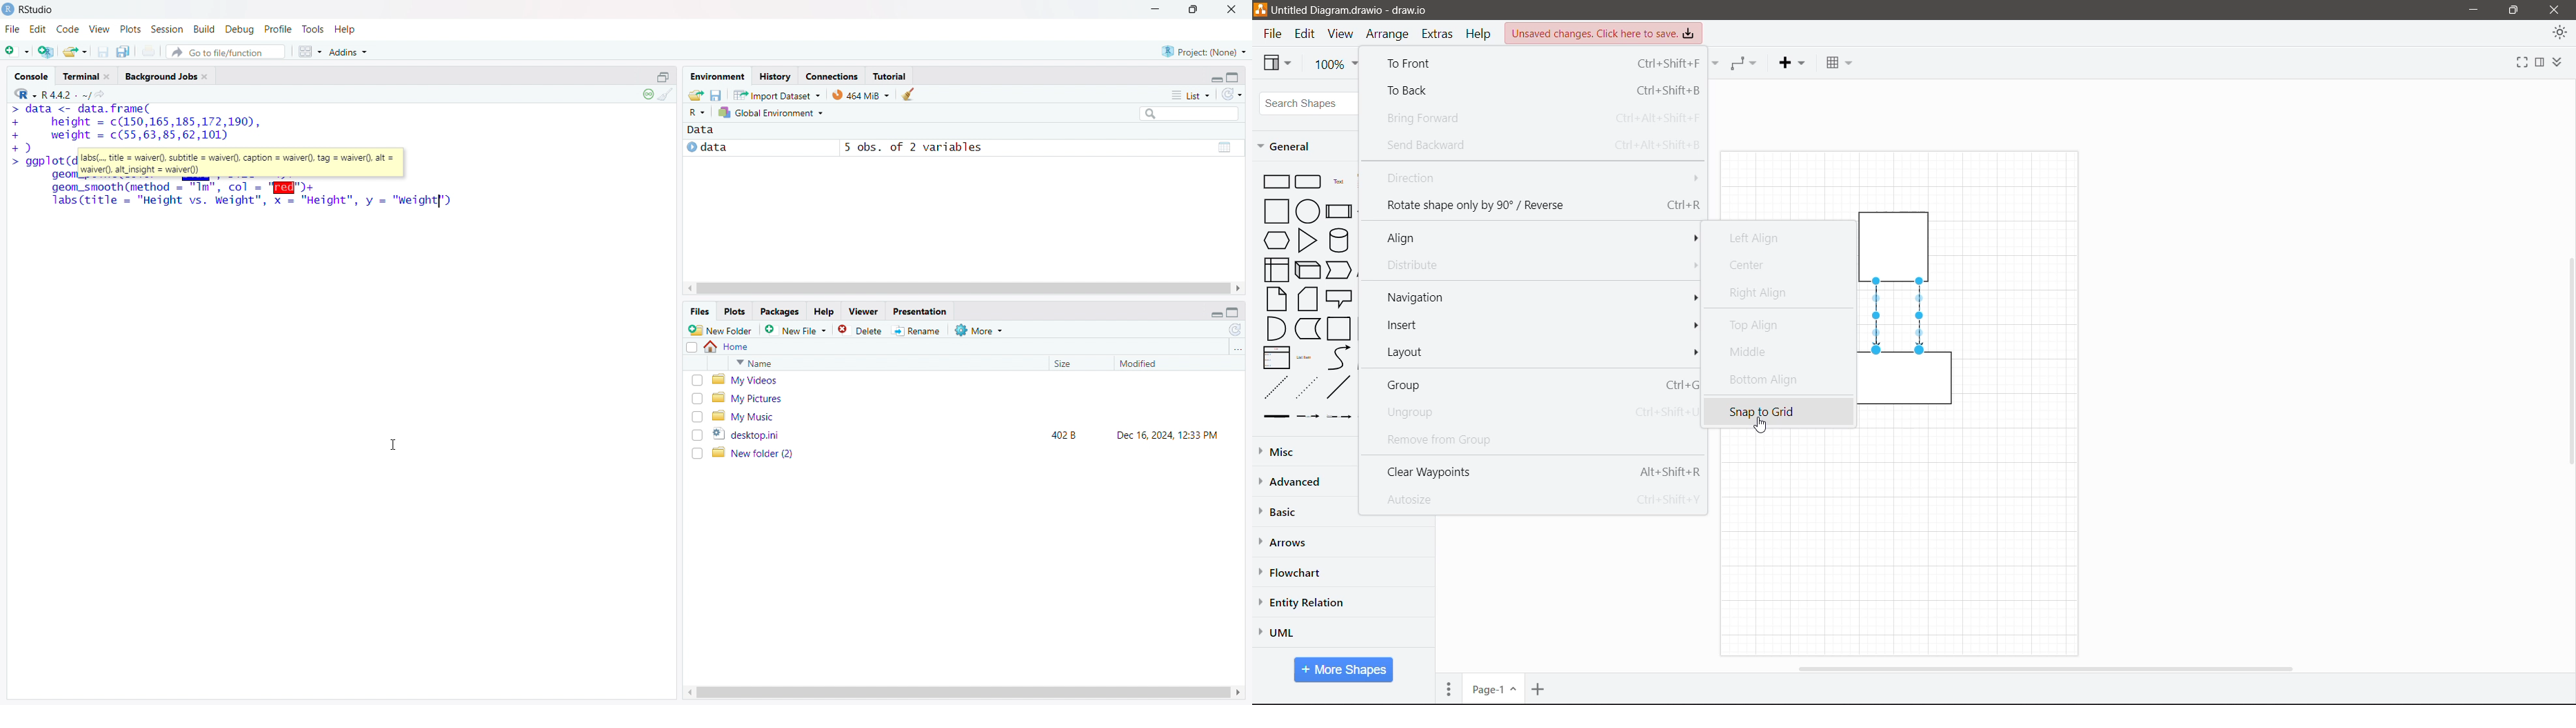  Describe the element at coordinates (973, 398) in the screenshot. I see `my pictures` at that location.